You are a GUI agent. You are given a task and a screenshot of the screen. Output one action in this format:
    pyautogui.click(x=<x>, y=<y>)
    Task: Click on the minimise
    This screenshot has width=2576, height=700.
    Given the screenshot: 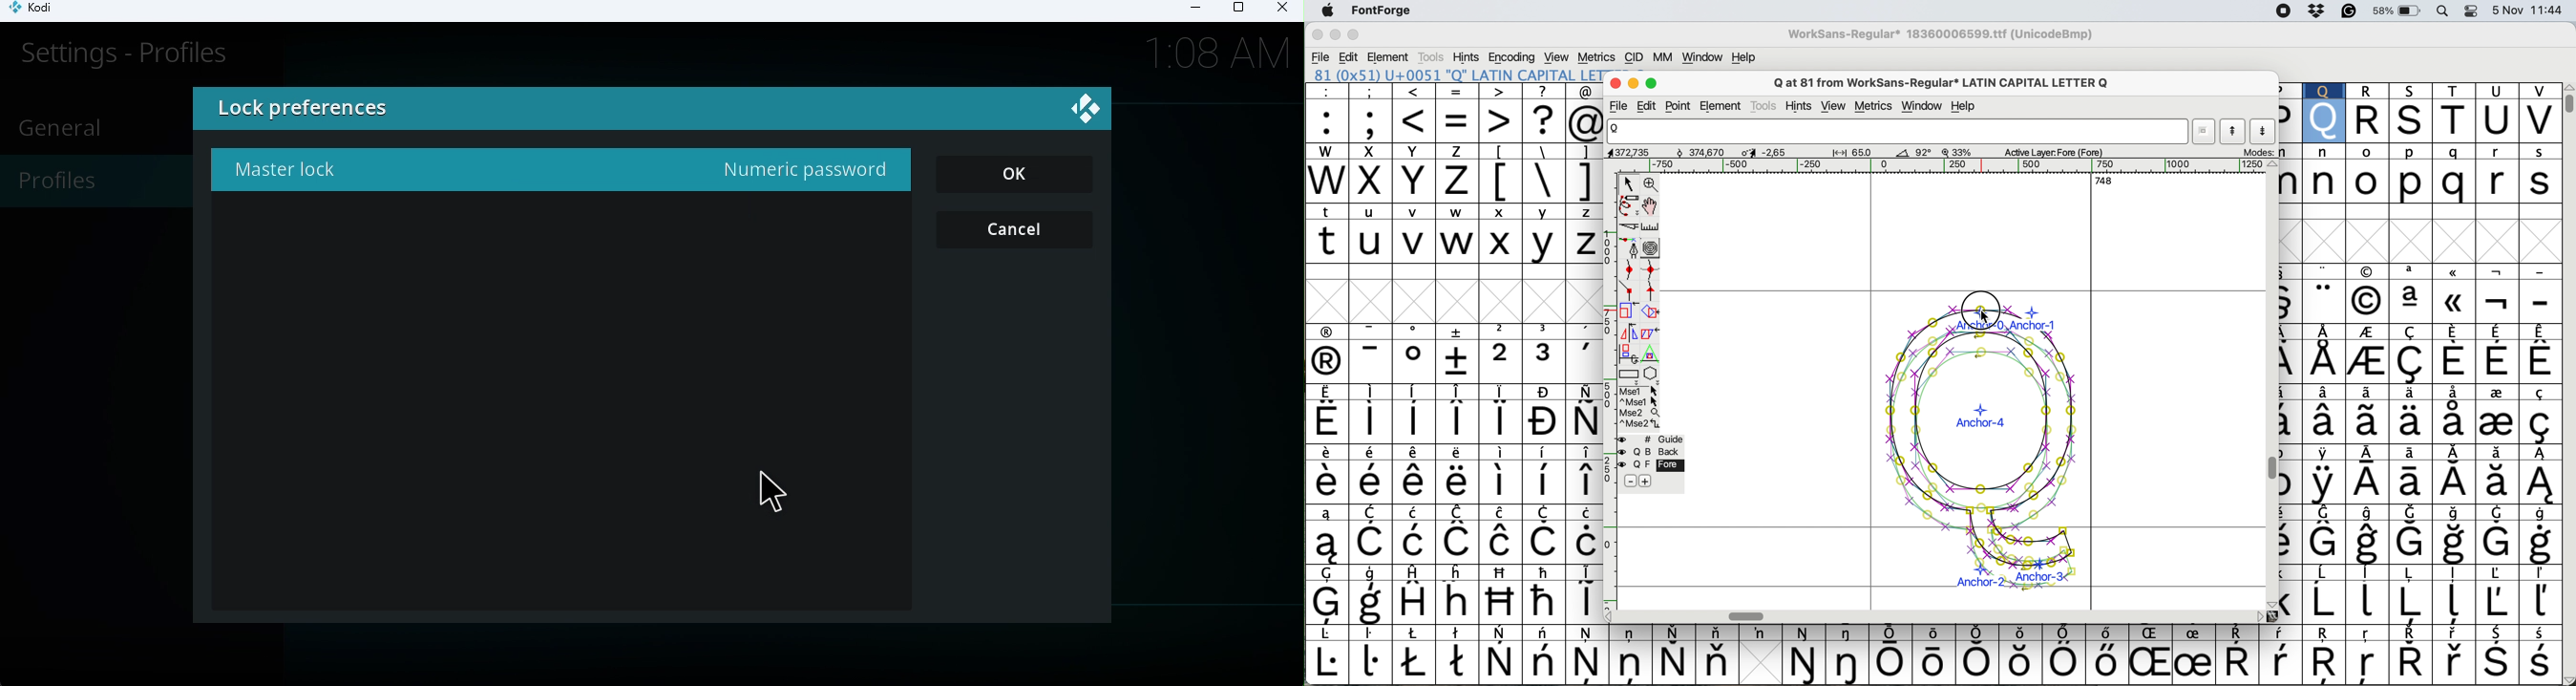 What is the action you would take?
    pyautogui.click(x=1634, y=84)
    